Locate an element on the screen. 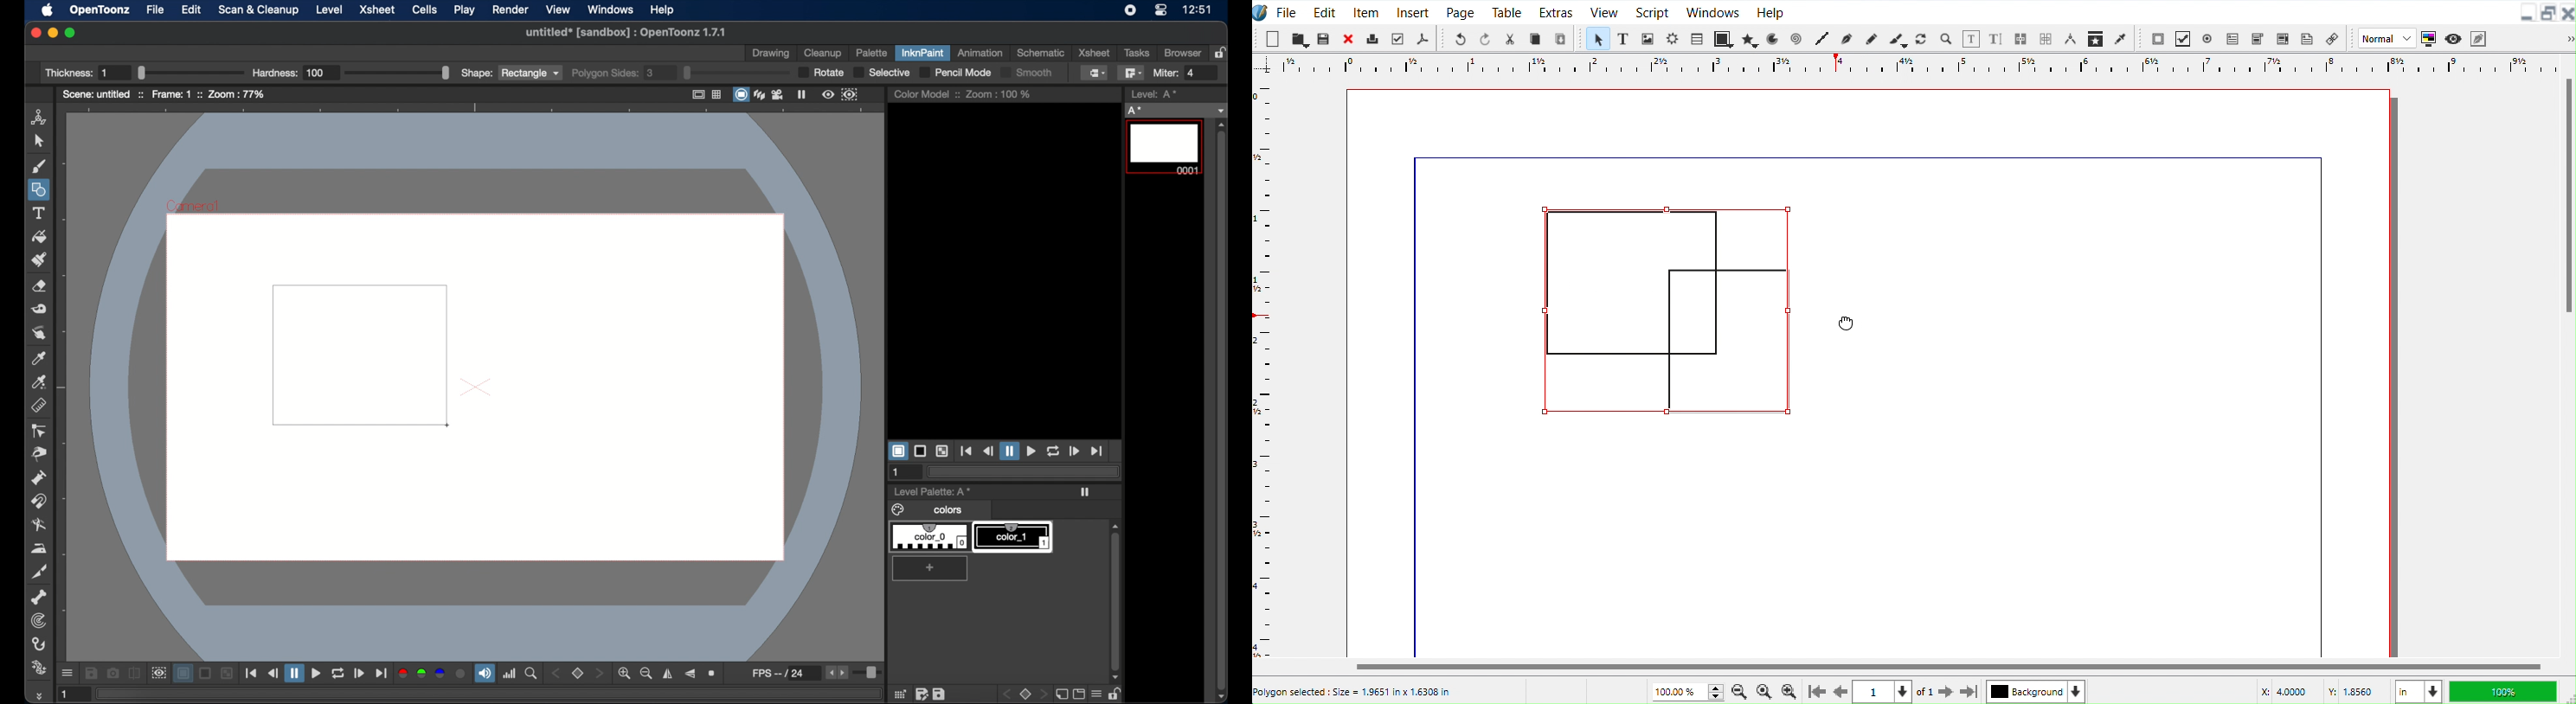 The height and width of the screenshot is (728, 2576). fill tool is located at coordinates (39, 237).